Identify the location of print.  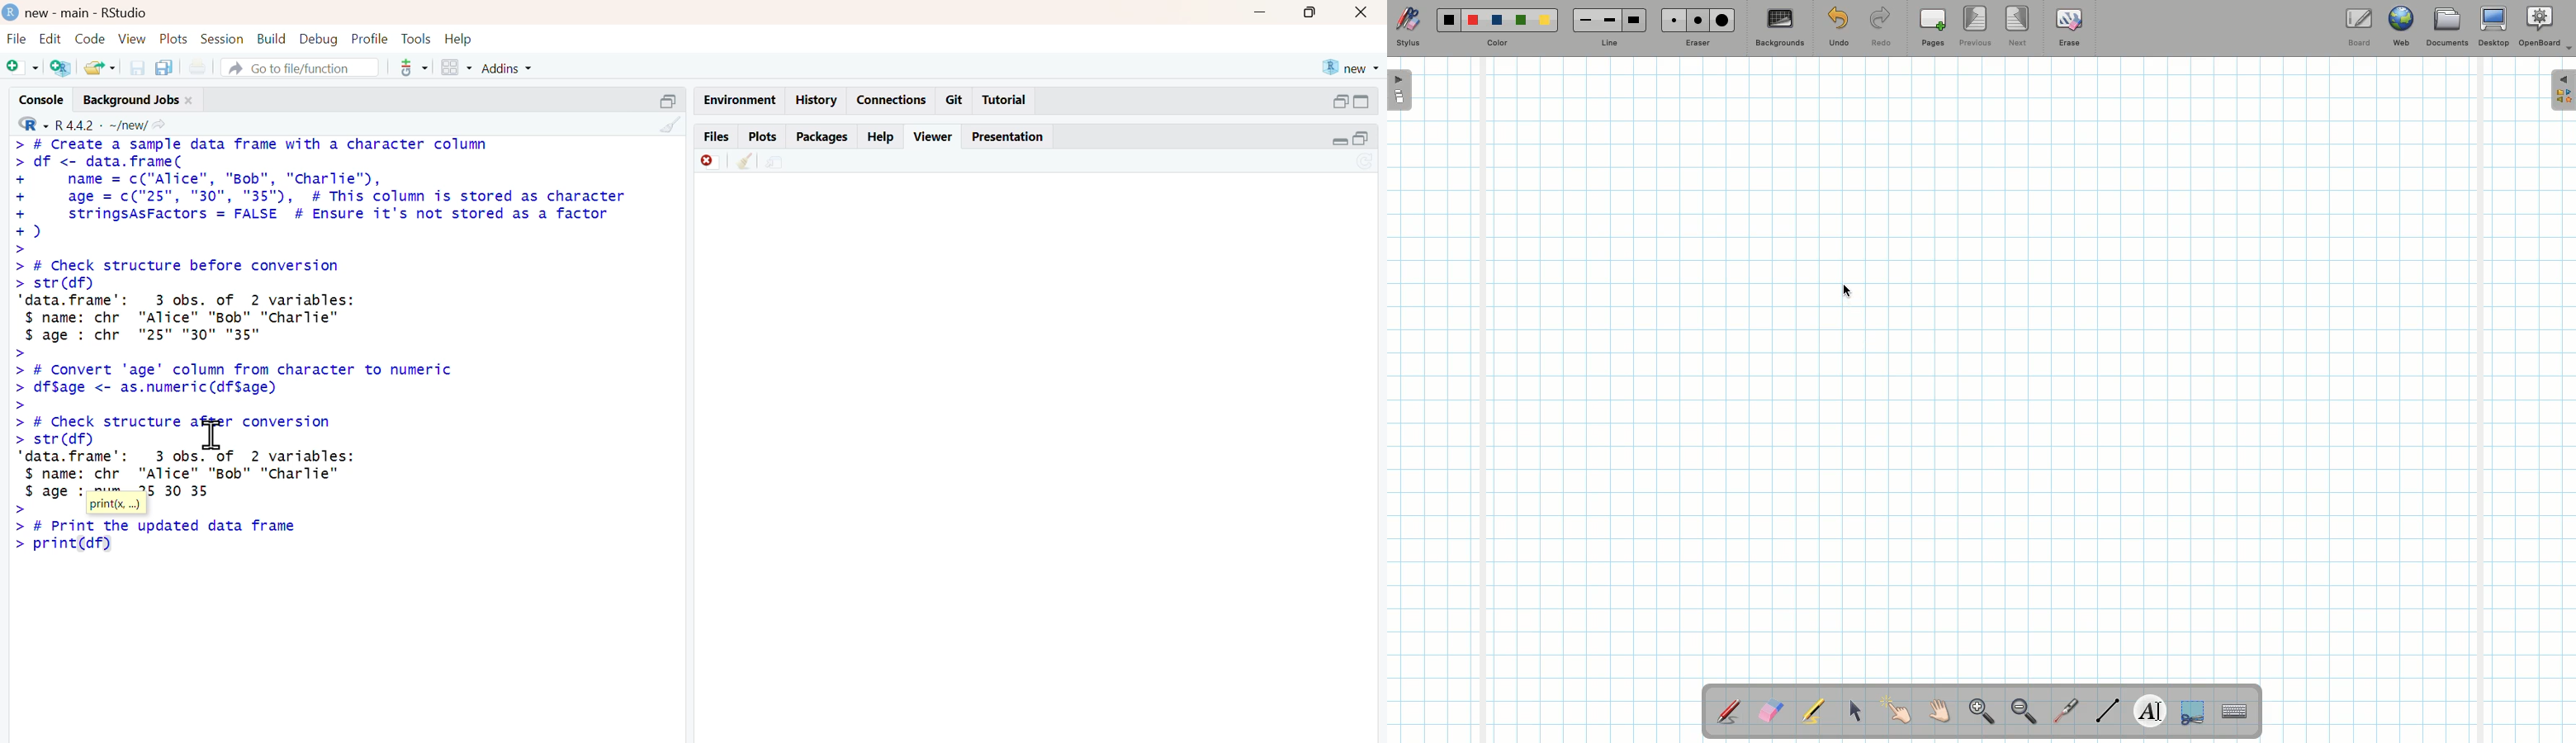
(198, 69).